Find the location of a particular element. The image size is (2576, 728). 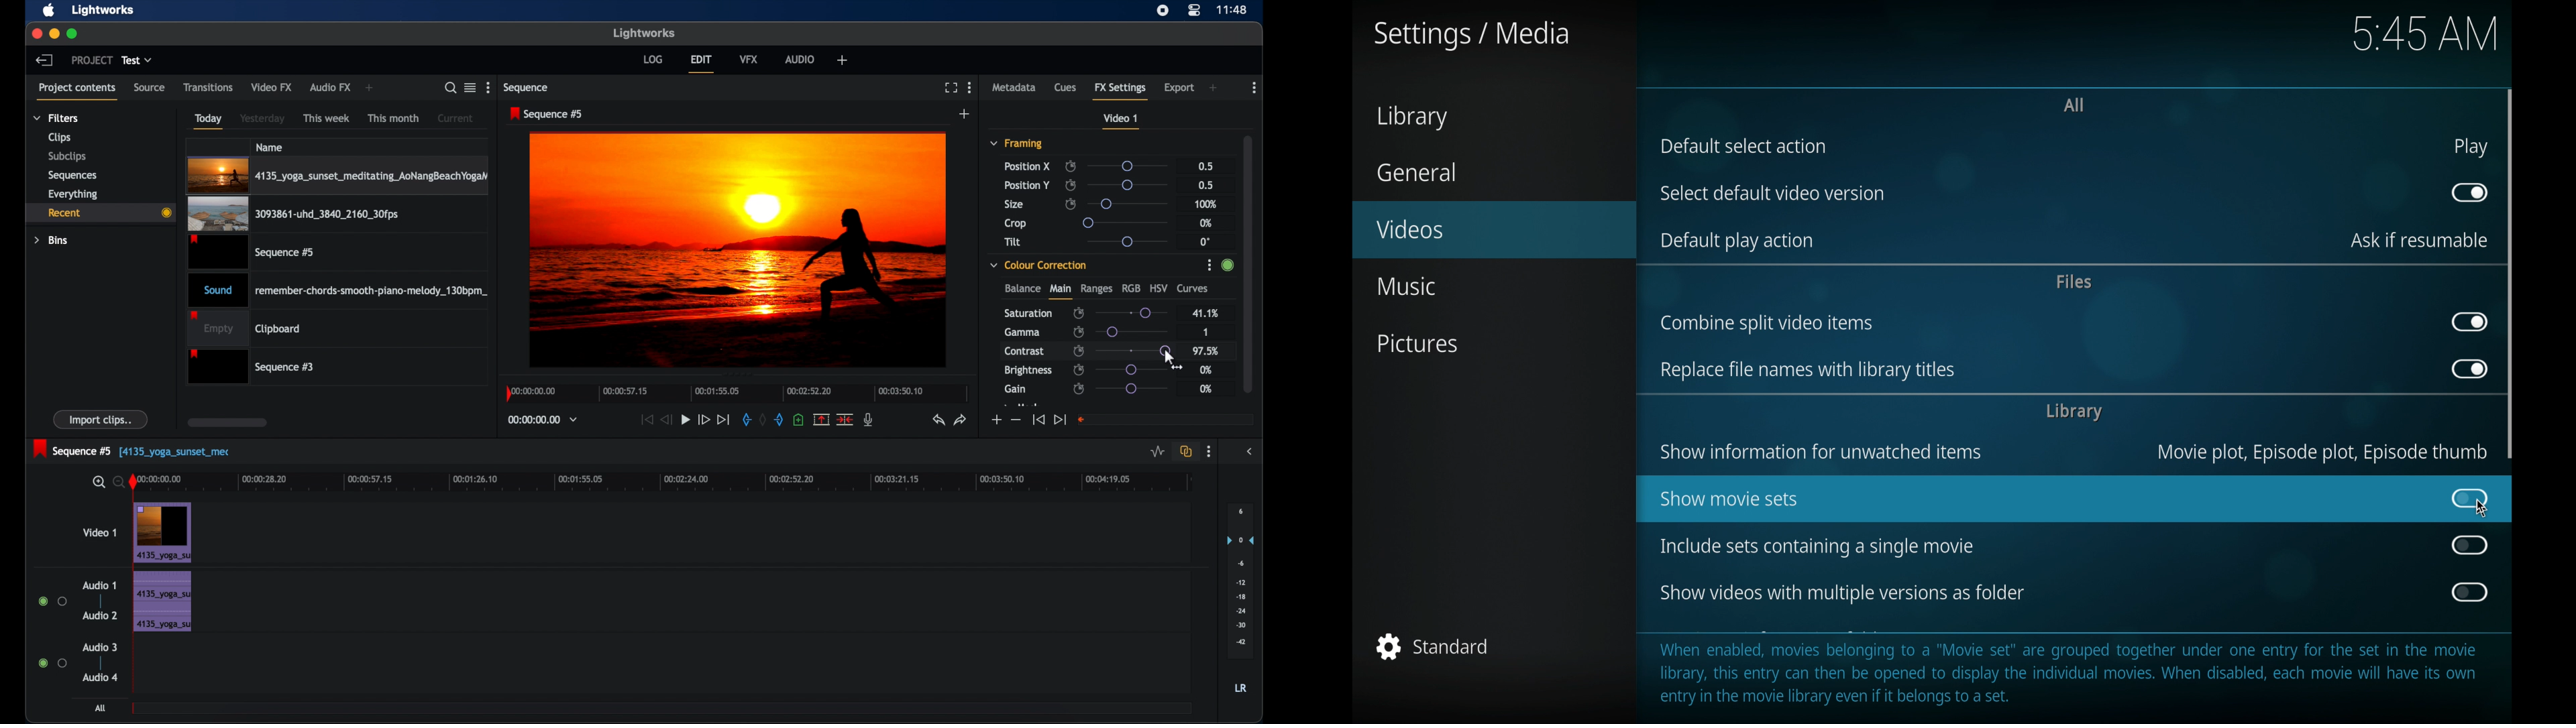

project is located at coordinates (92, 60).